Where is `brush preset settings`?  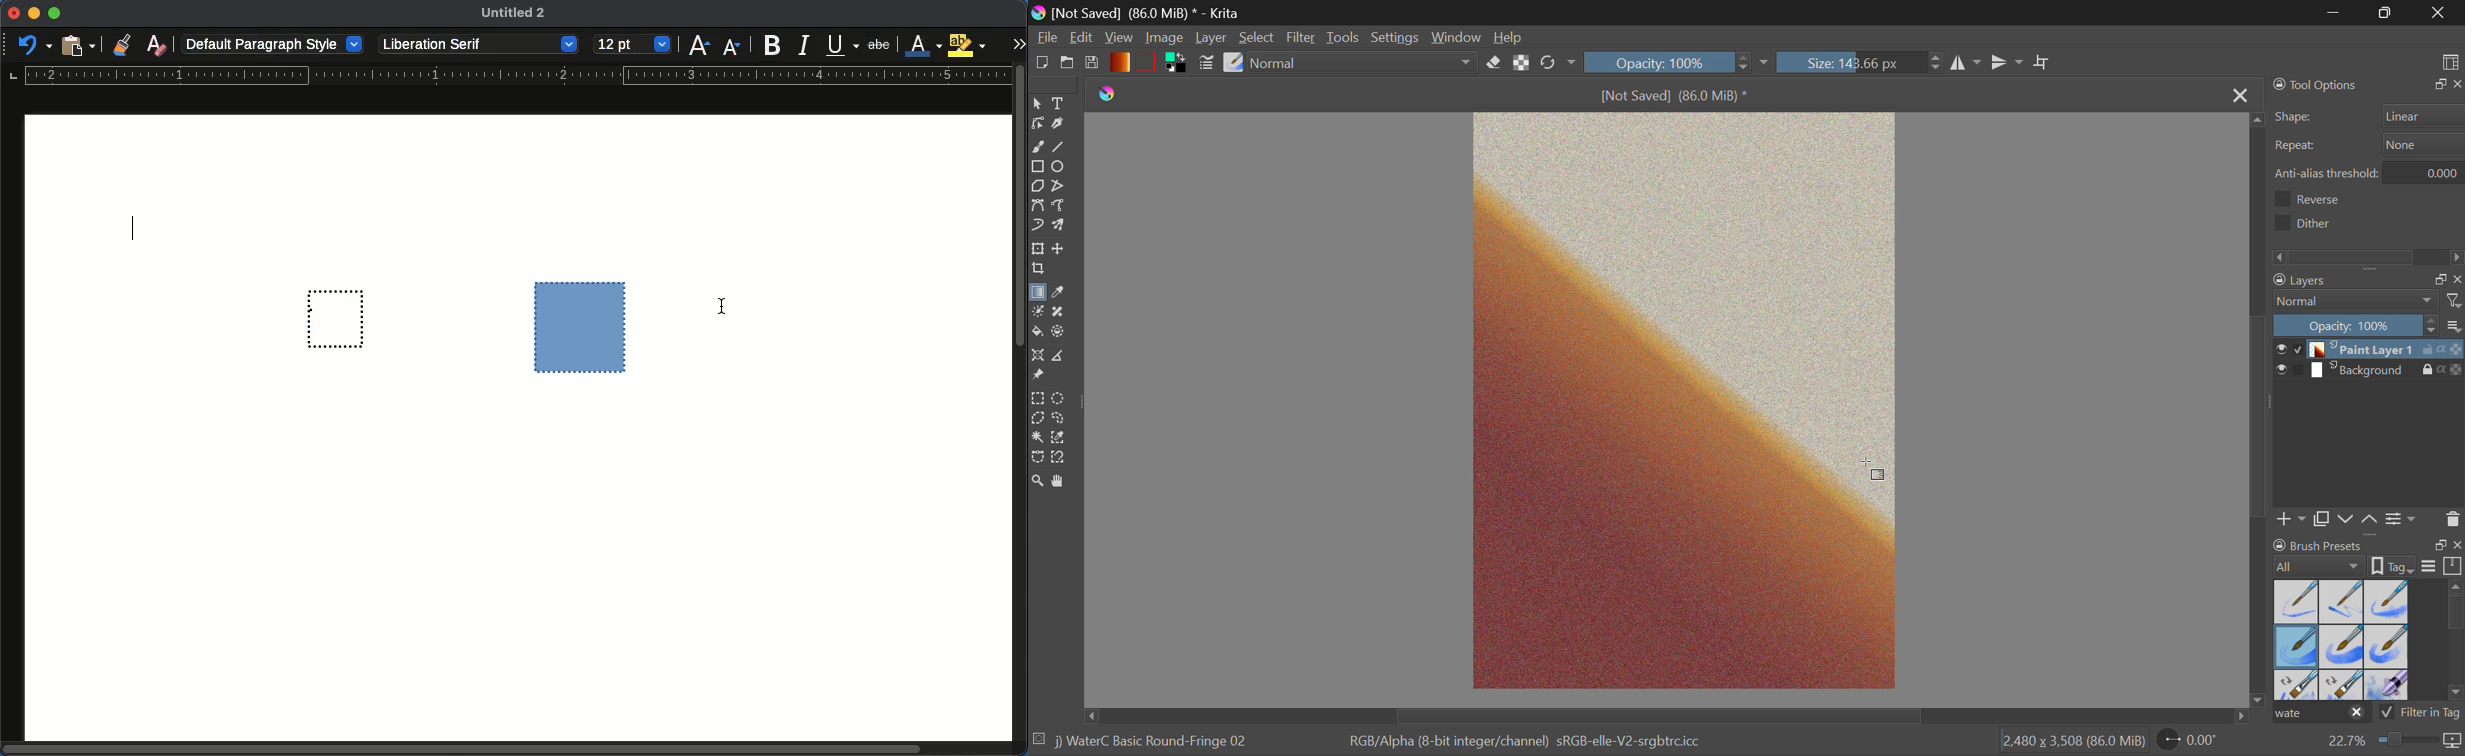
brush preset settings is located at coordinates (2321, 565).